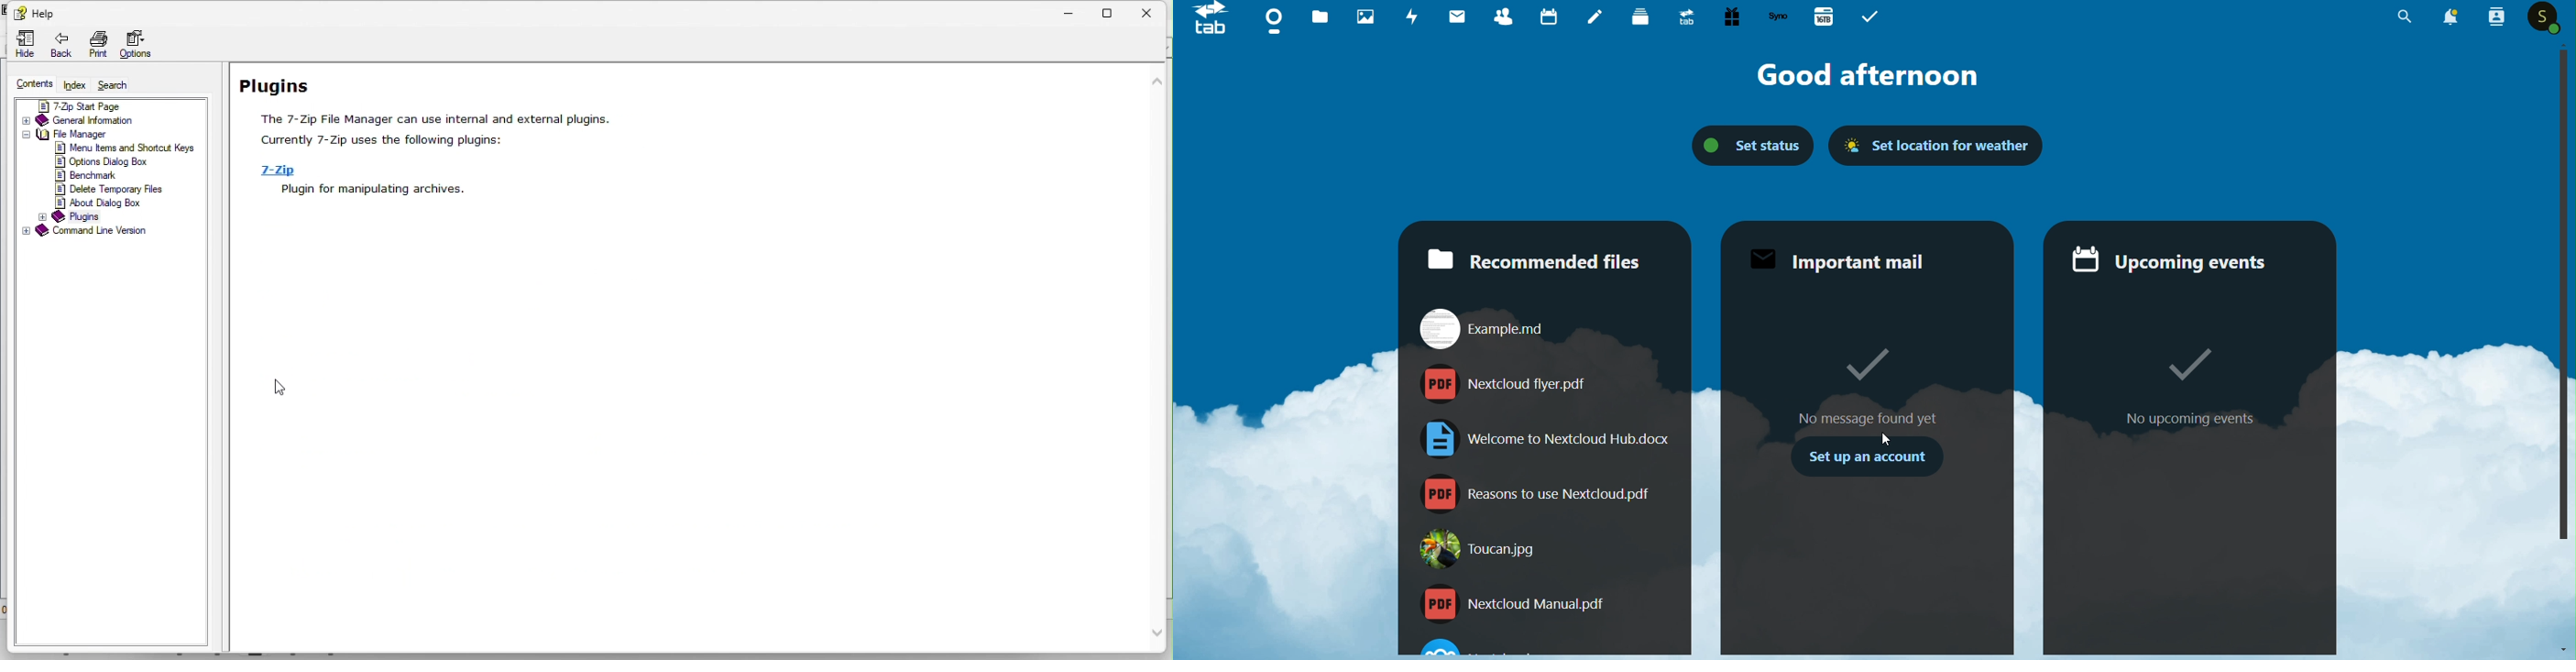 The width and height of the screenshot is (2576, 672). Describe the element at coordinates (1865, 461) in the screenshot. I see `Set up an account` at that location.